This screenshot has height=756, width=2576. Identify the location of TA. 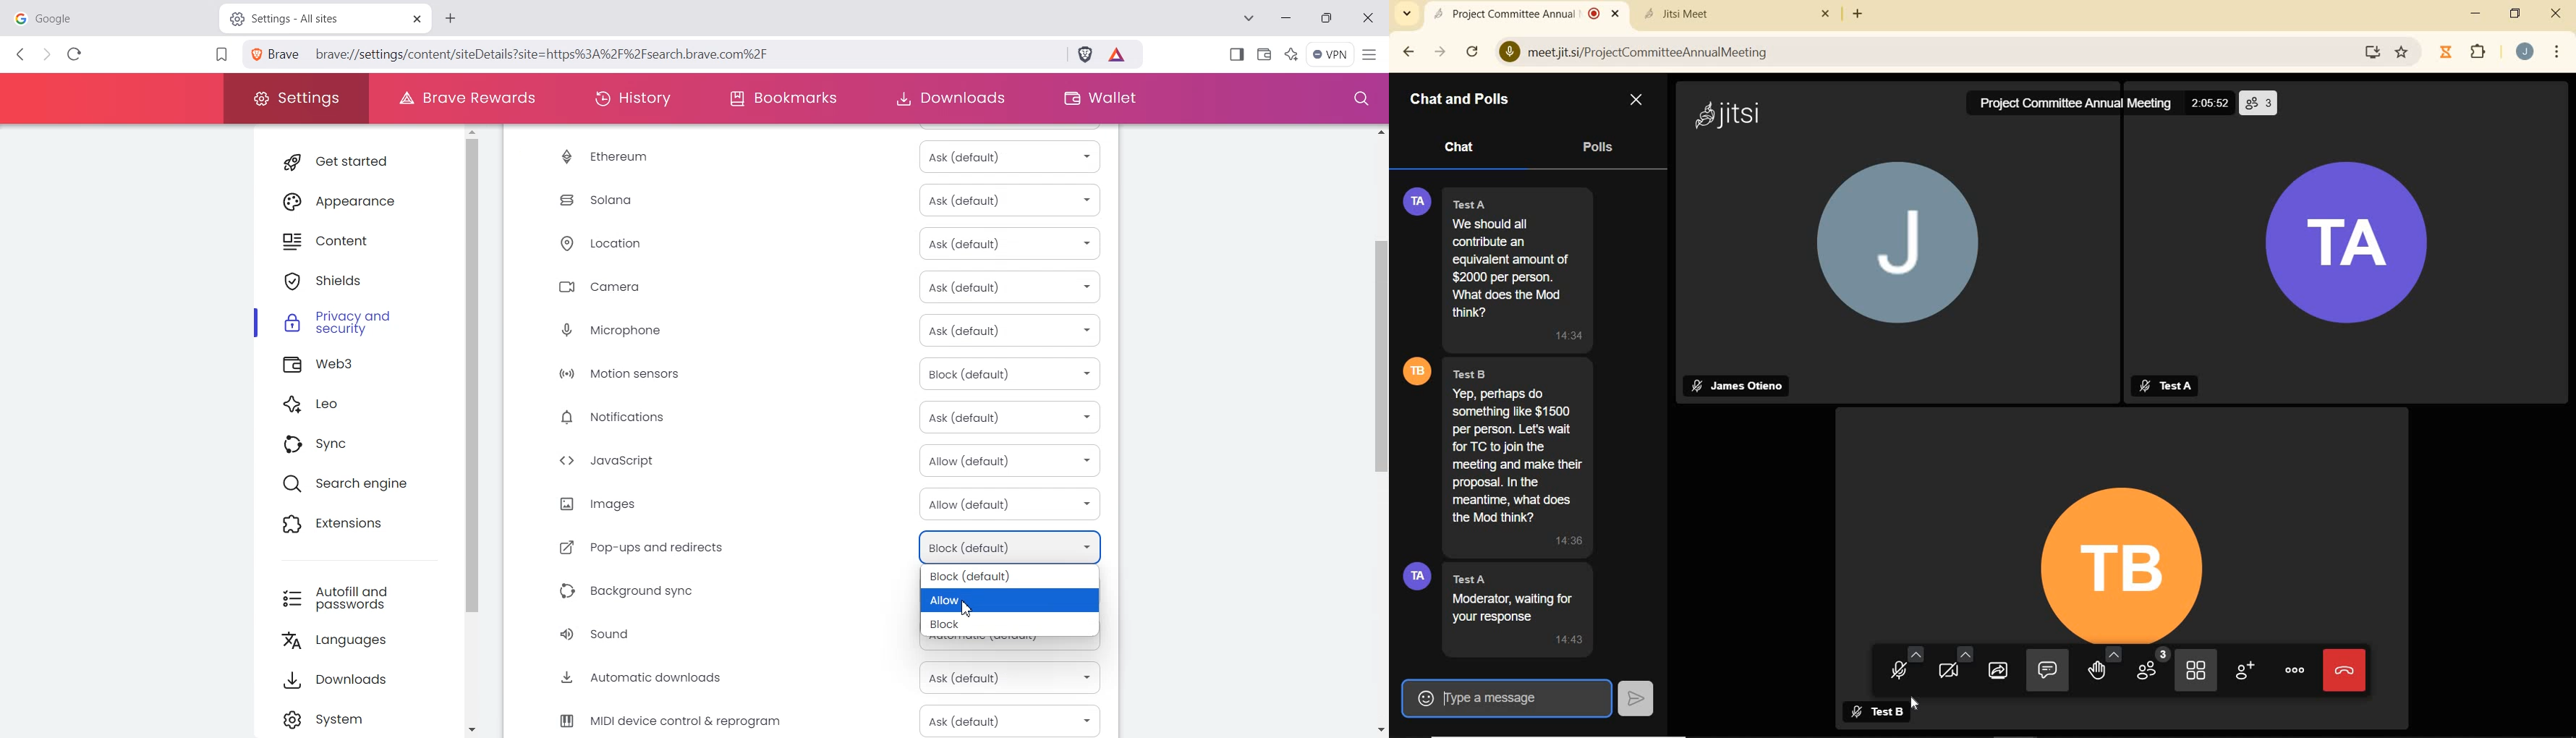
(2354, 242).